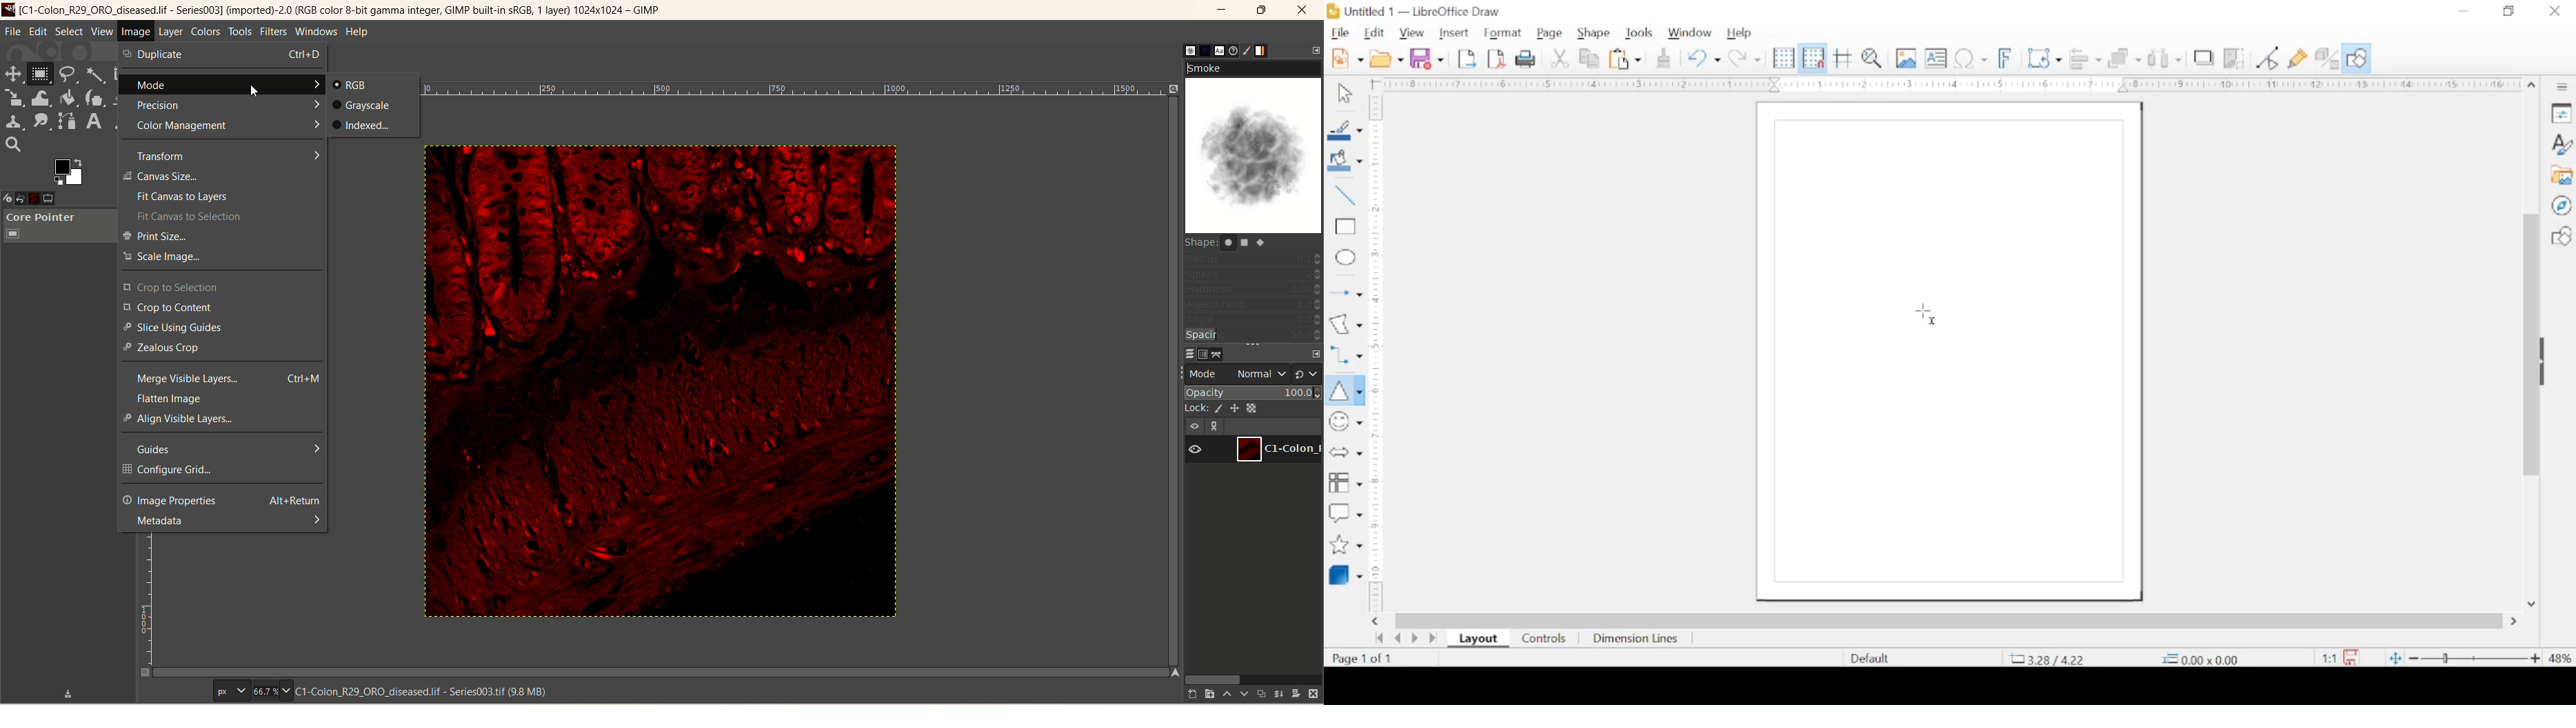 The width and height of the screenshot is (2576, 728). What do you see at coordinates (361, 105) in the screenshot?
I see `greyscale` at bounding box center [361, 105].